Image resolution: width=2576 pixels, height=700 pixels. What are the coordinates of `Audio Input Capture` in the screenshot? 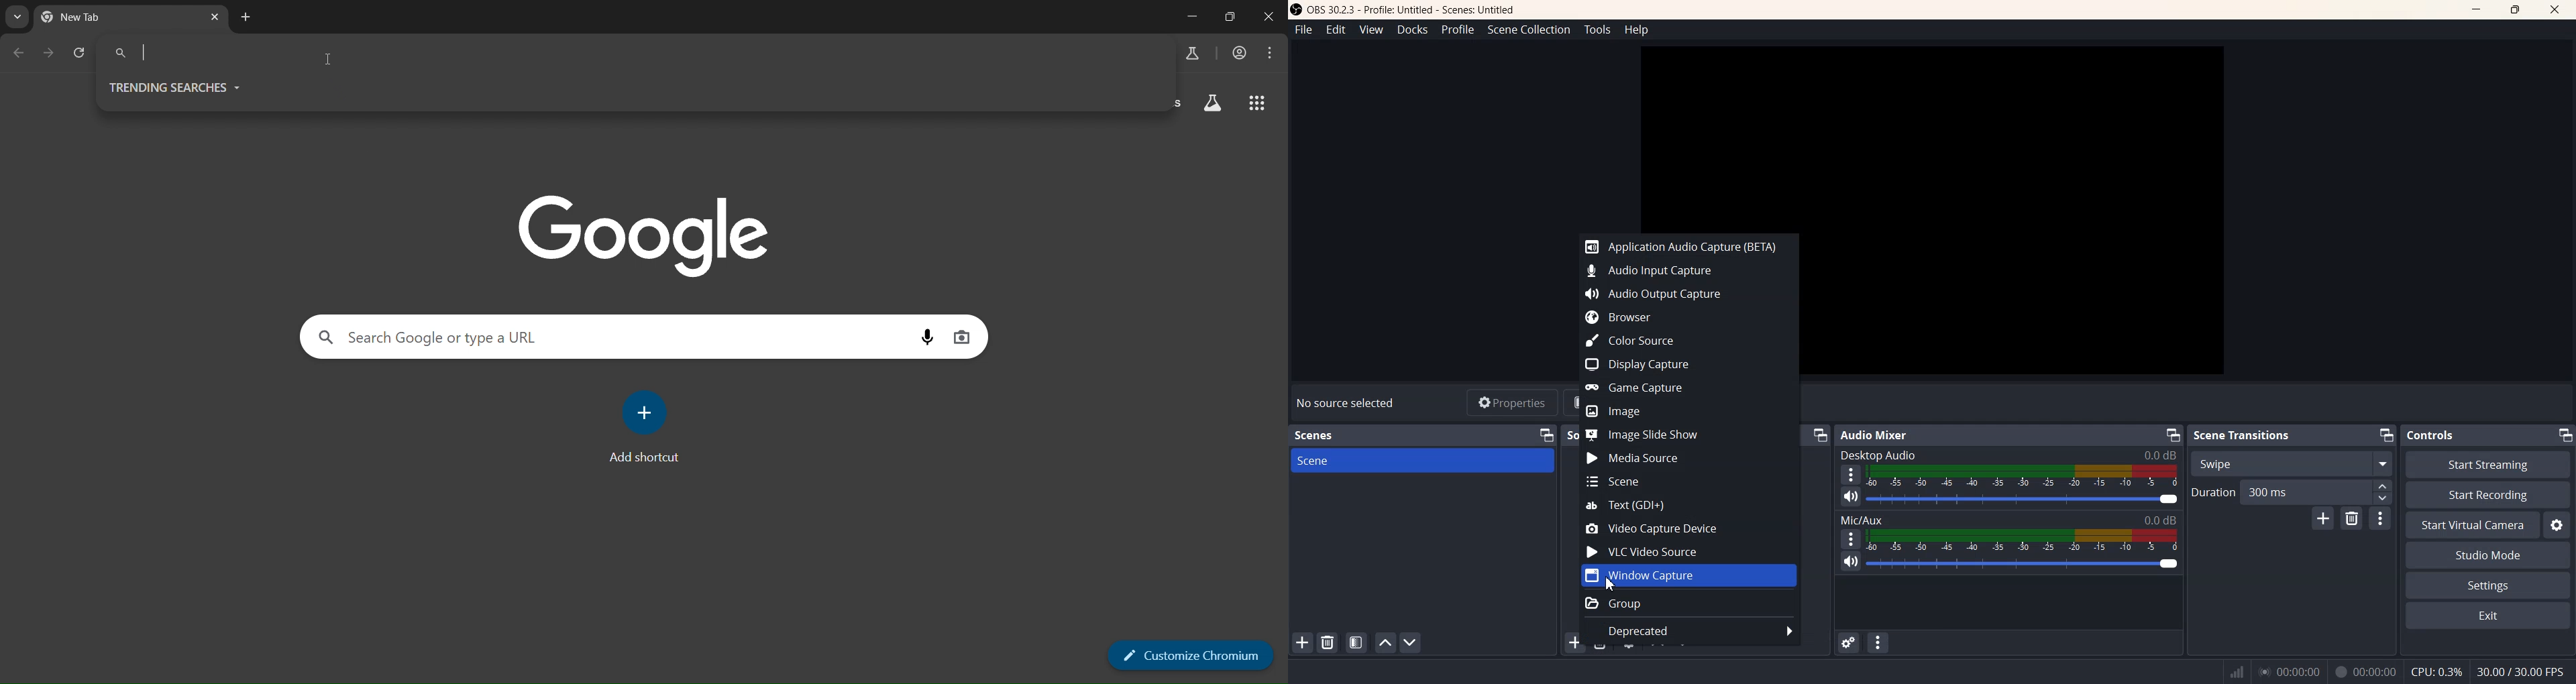 It's located at (1686, 270).